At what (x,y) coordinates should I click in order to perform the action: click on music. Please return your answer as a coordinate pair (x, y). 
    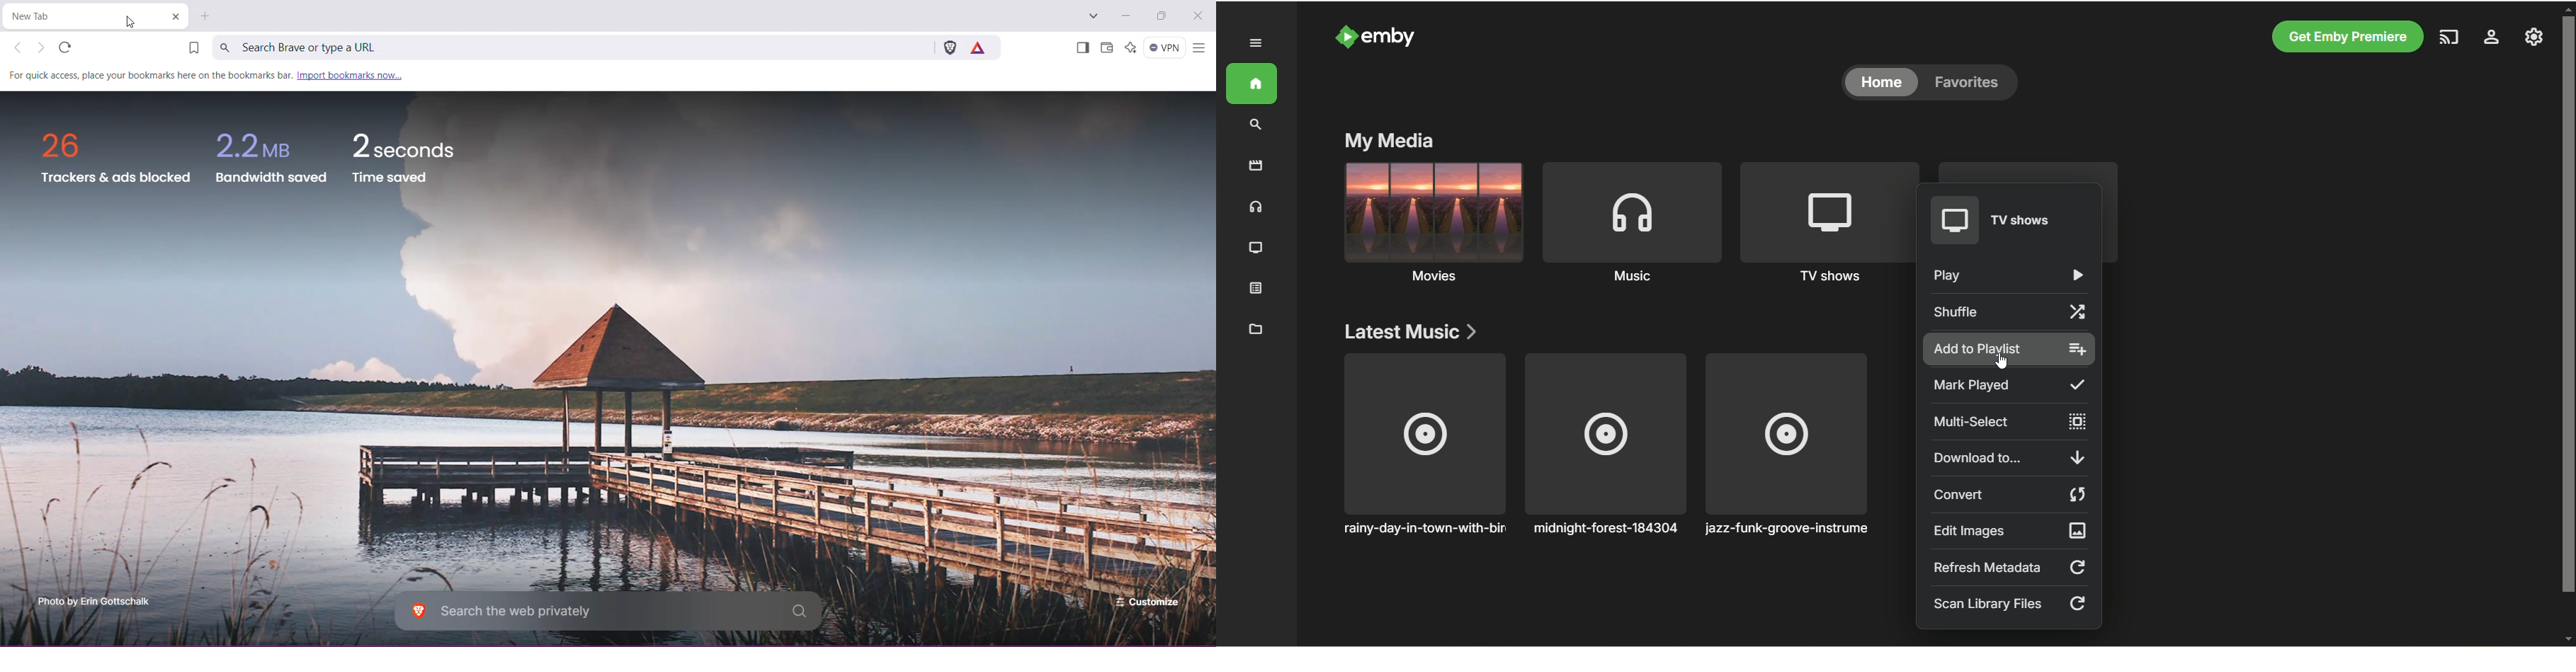
    Looking at the image, I should click on (1256, 210).